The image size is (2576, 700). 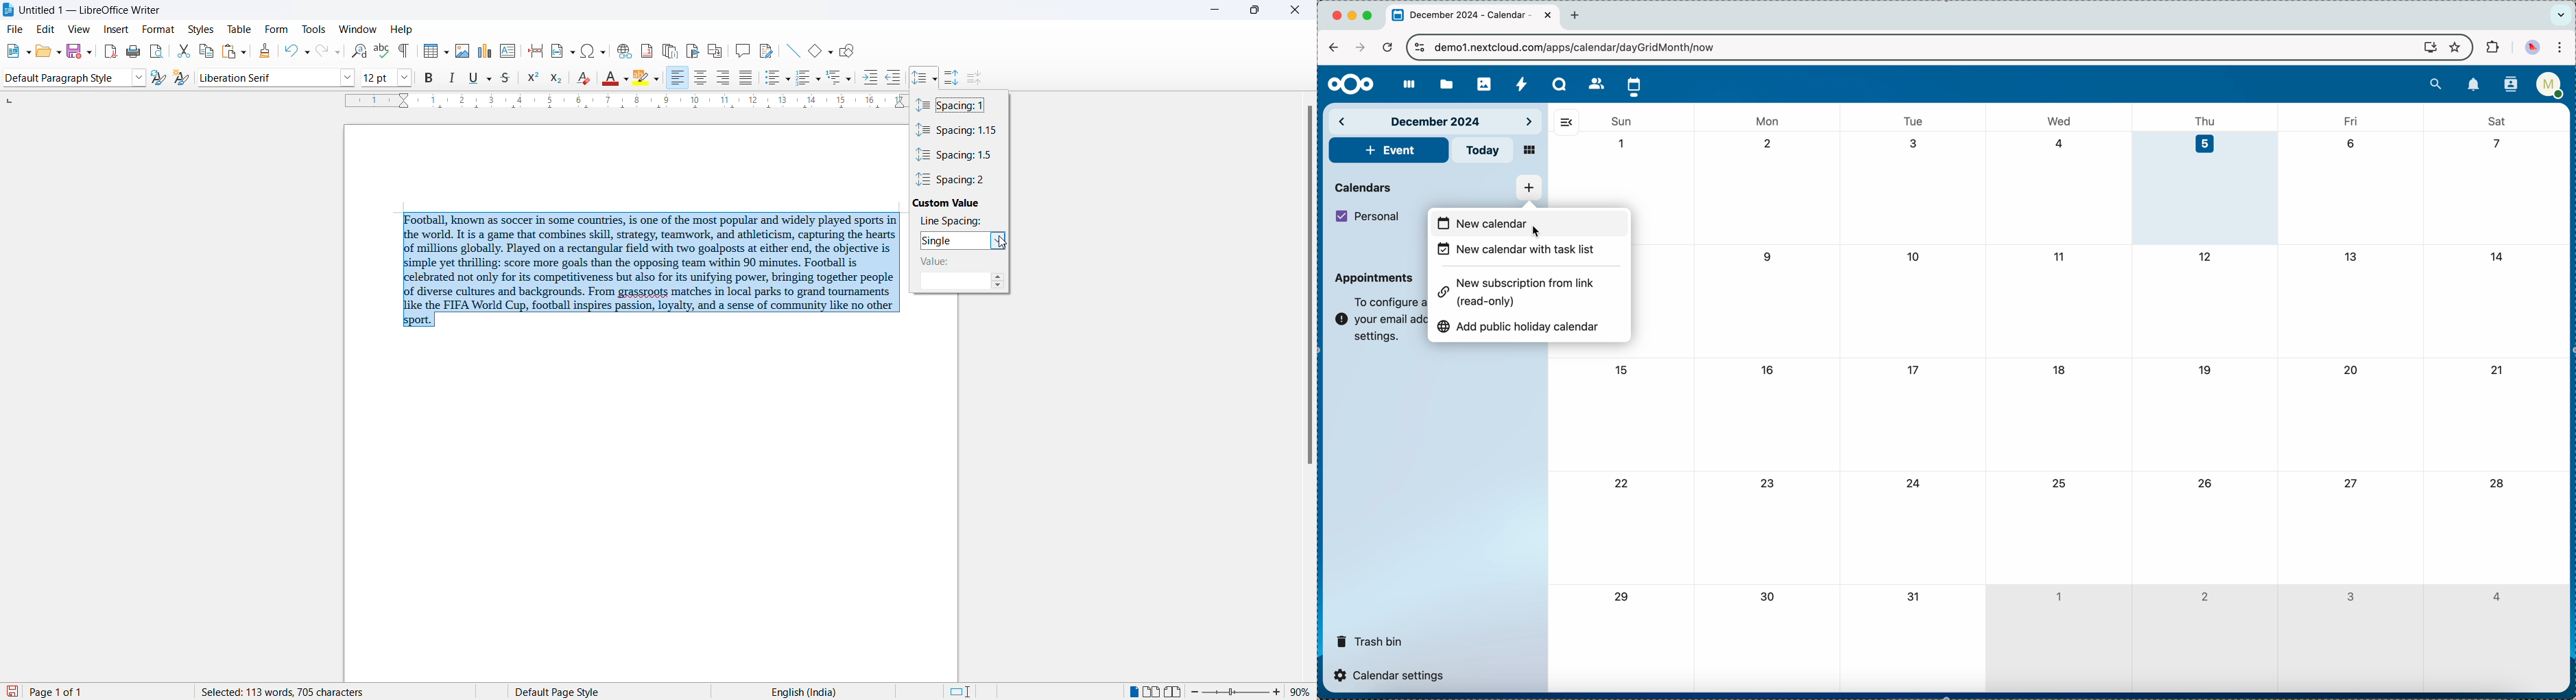 What do you see at coordinates (1254, 12) in the screenshot?
I see `maximize` at bounding box center [1254, 12].